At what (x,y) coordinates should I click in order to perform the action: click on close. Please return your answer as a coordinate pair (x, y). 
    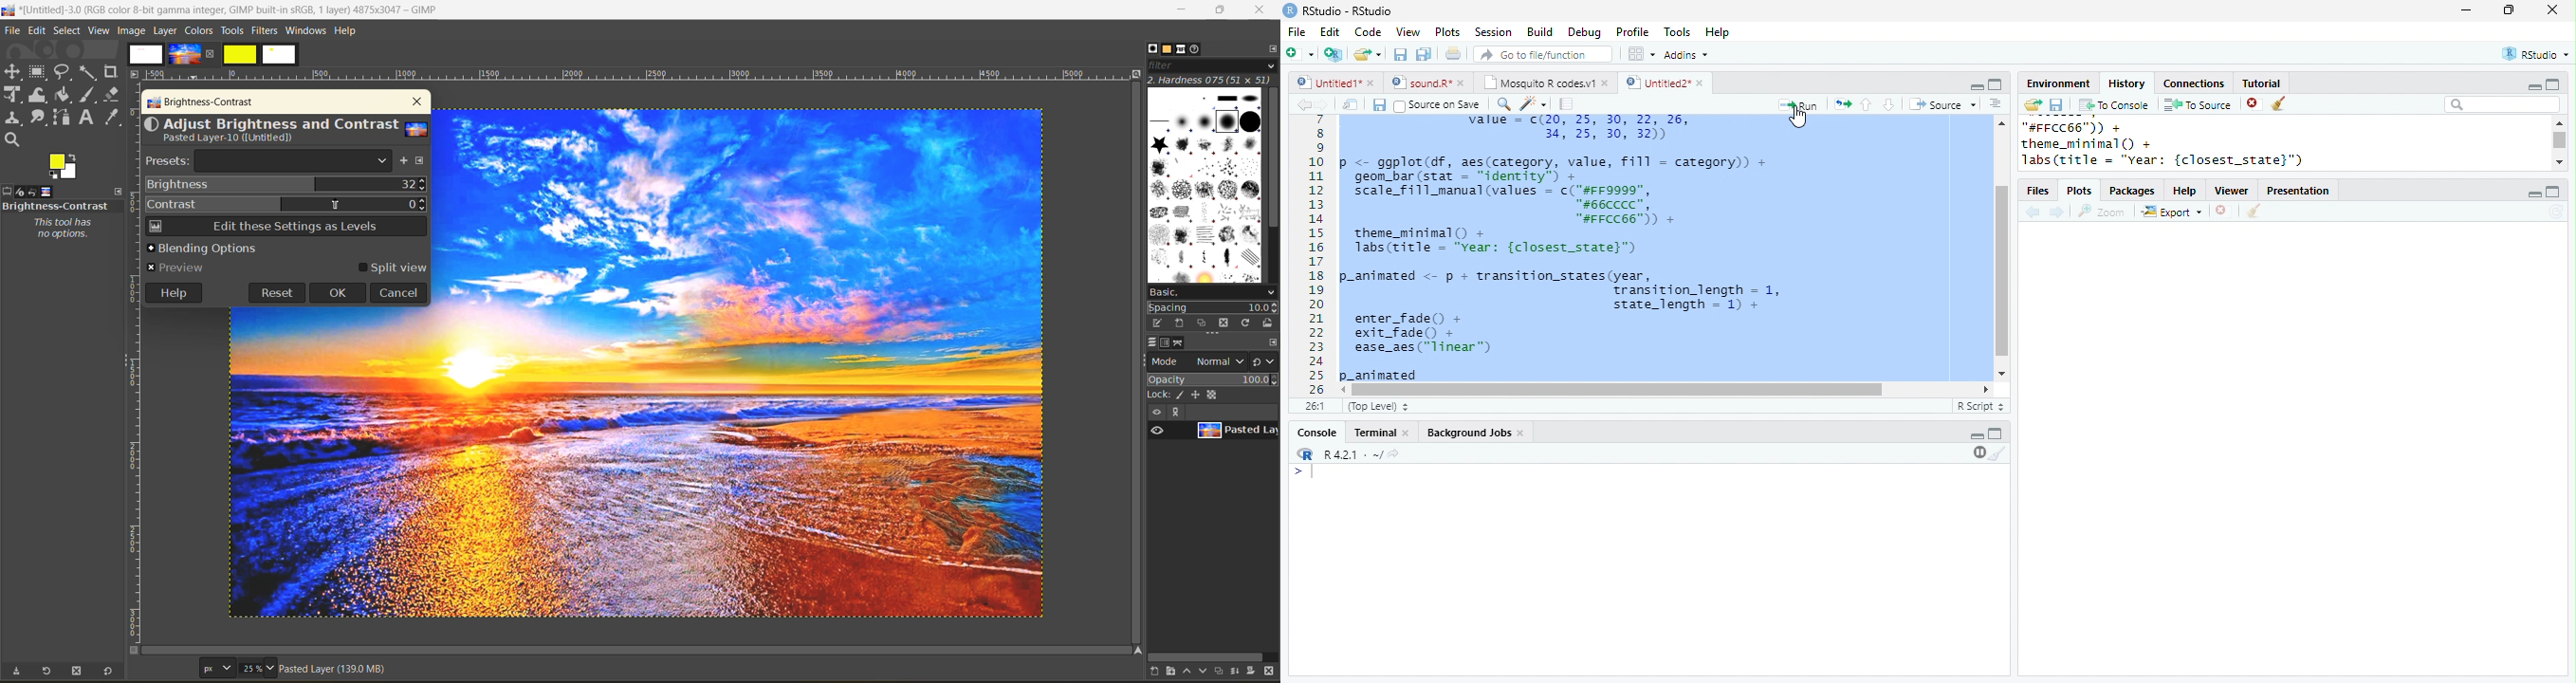
    Looking at the image, I should click on (414, 102).